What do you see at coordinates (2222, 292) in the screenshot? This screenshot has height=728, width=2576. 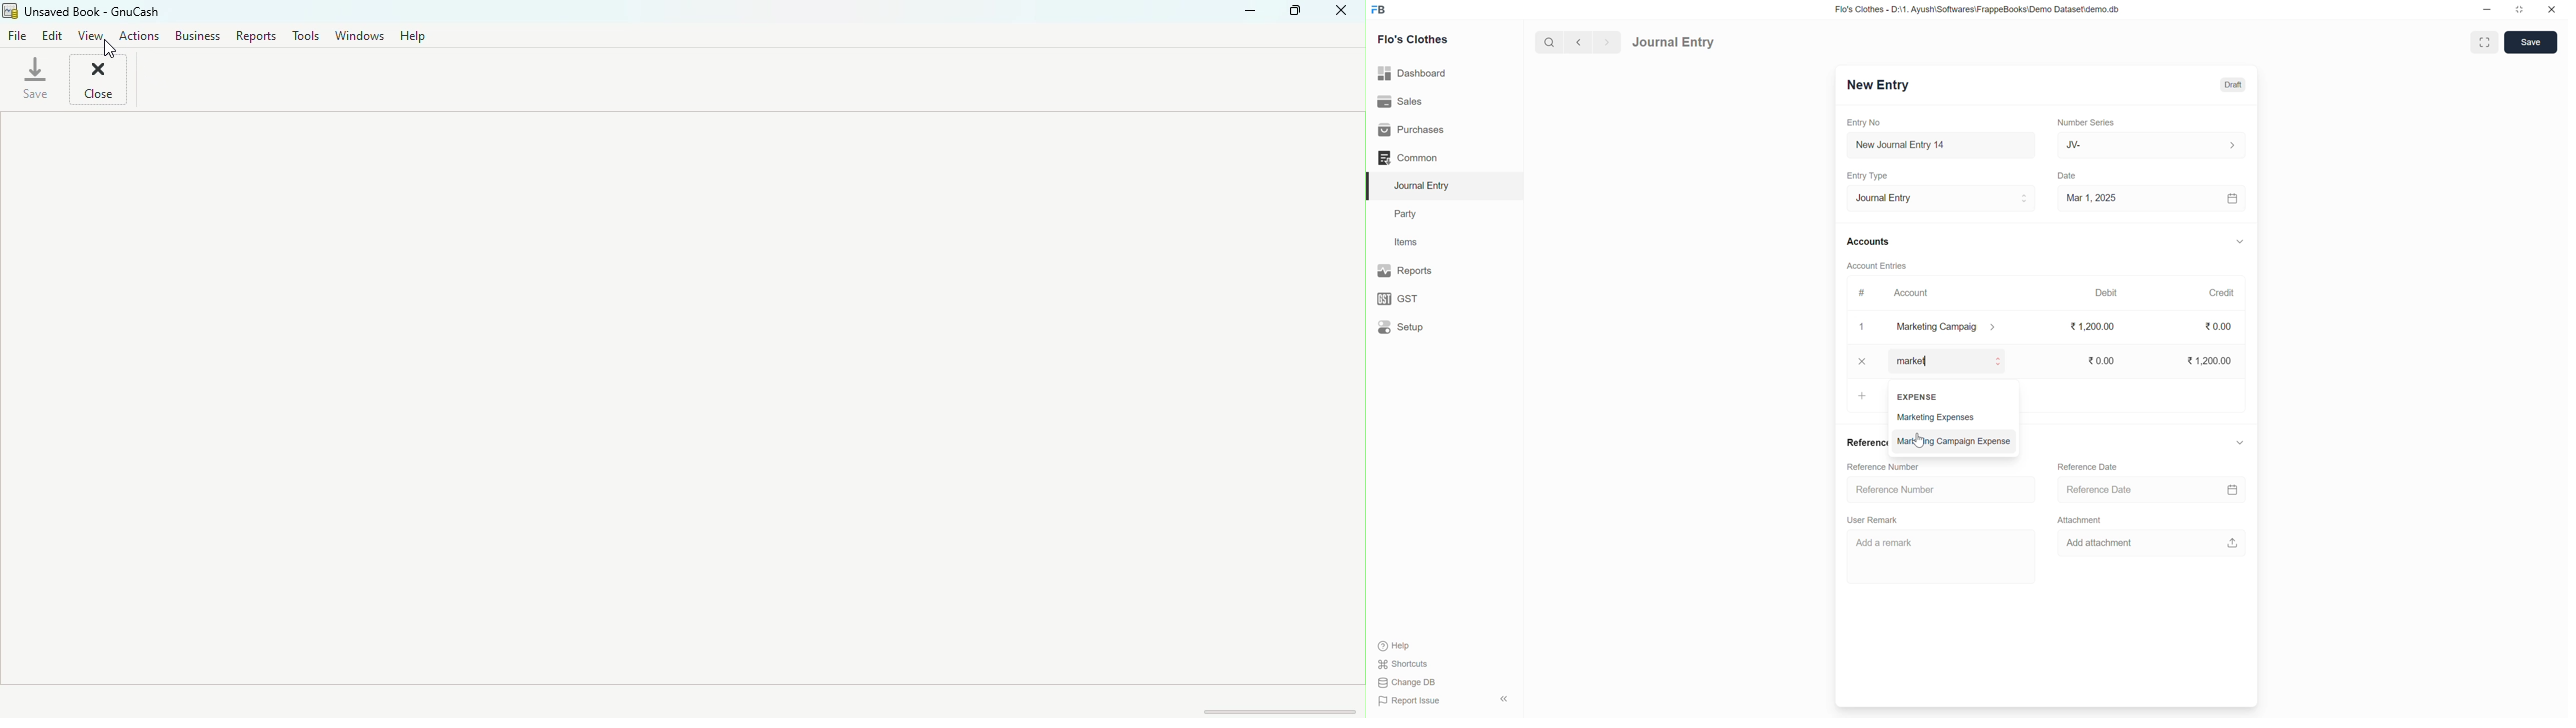 I see `Credit` at bounding box center [2222, 292].